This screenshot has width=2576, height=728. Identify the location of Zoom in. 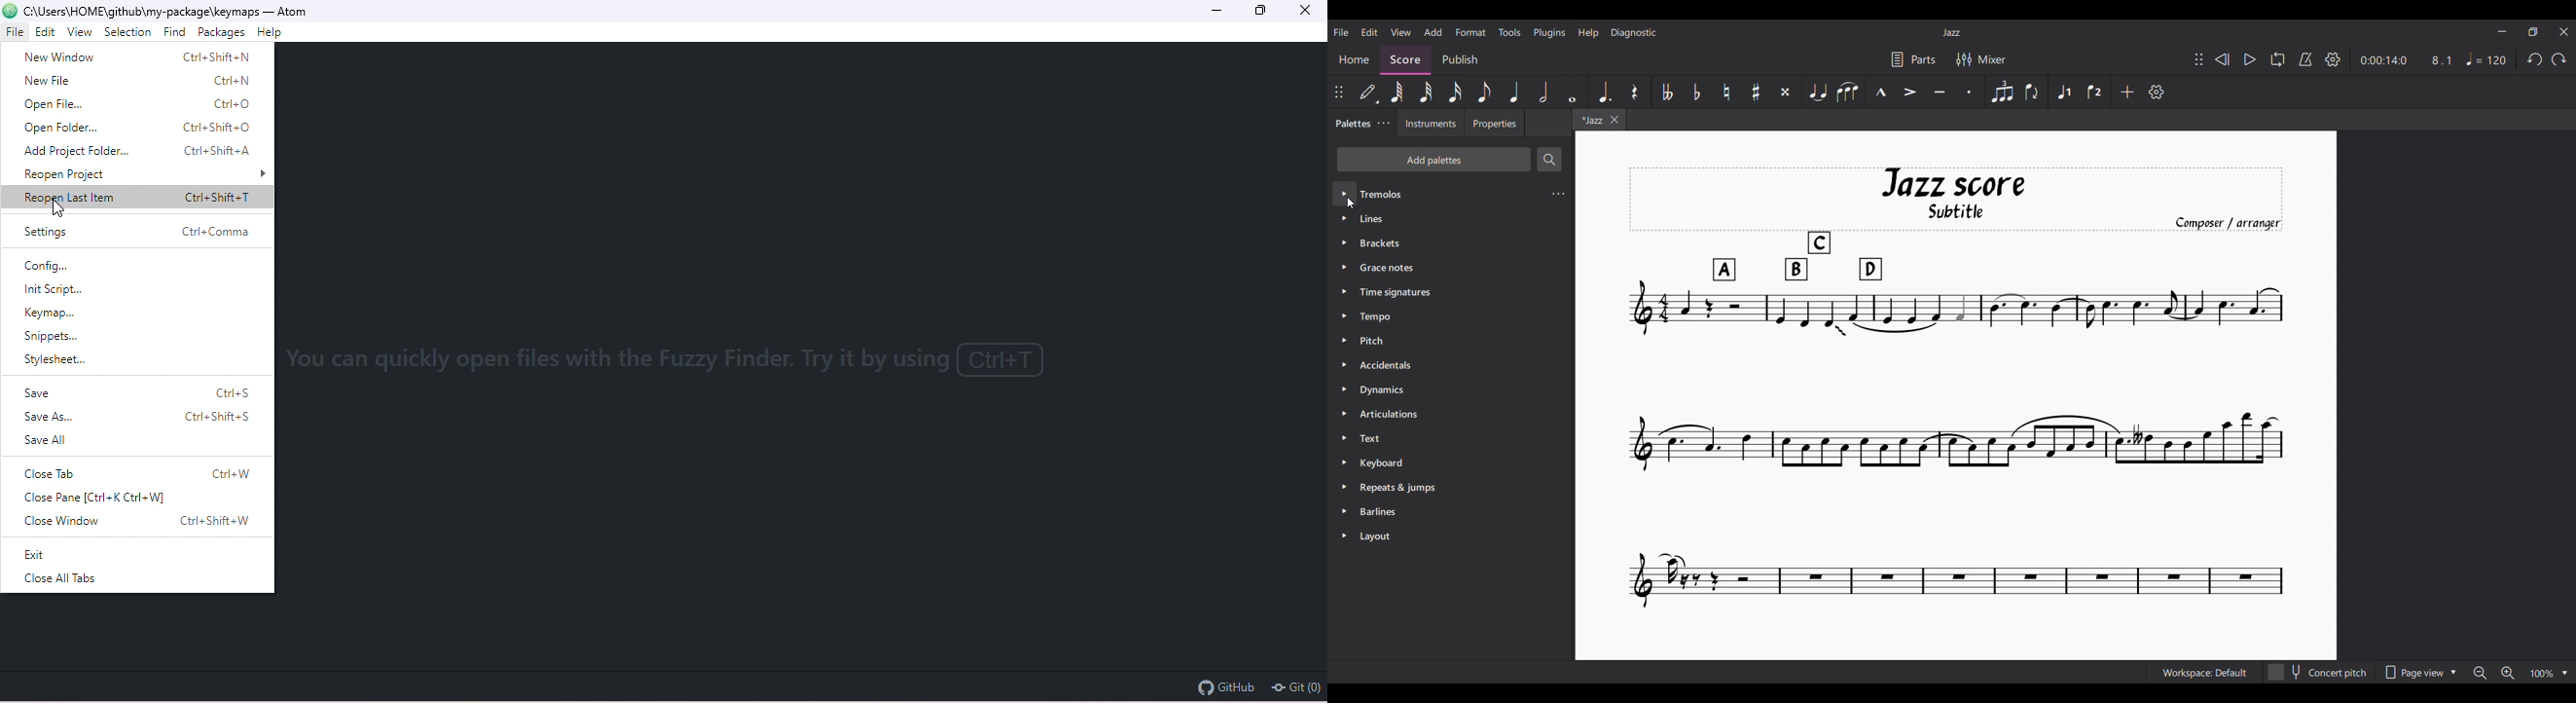
(2508, 672).